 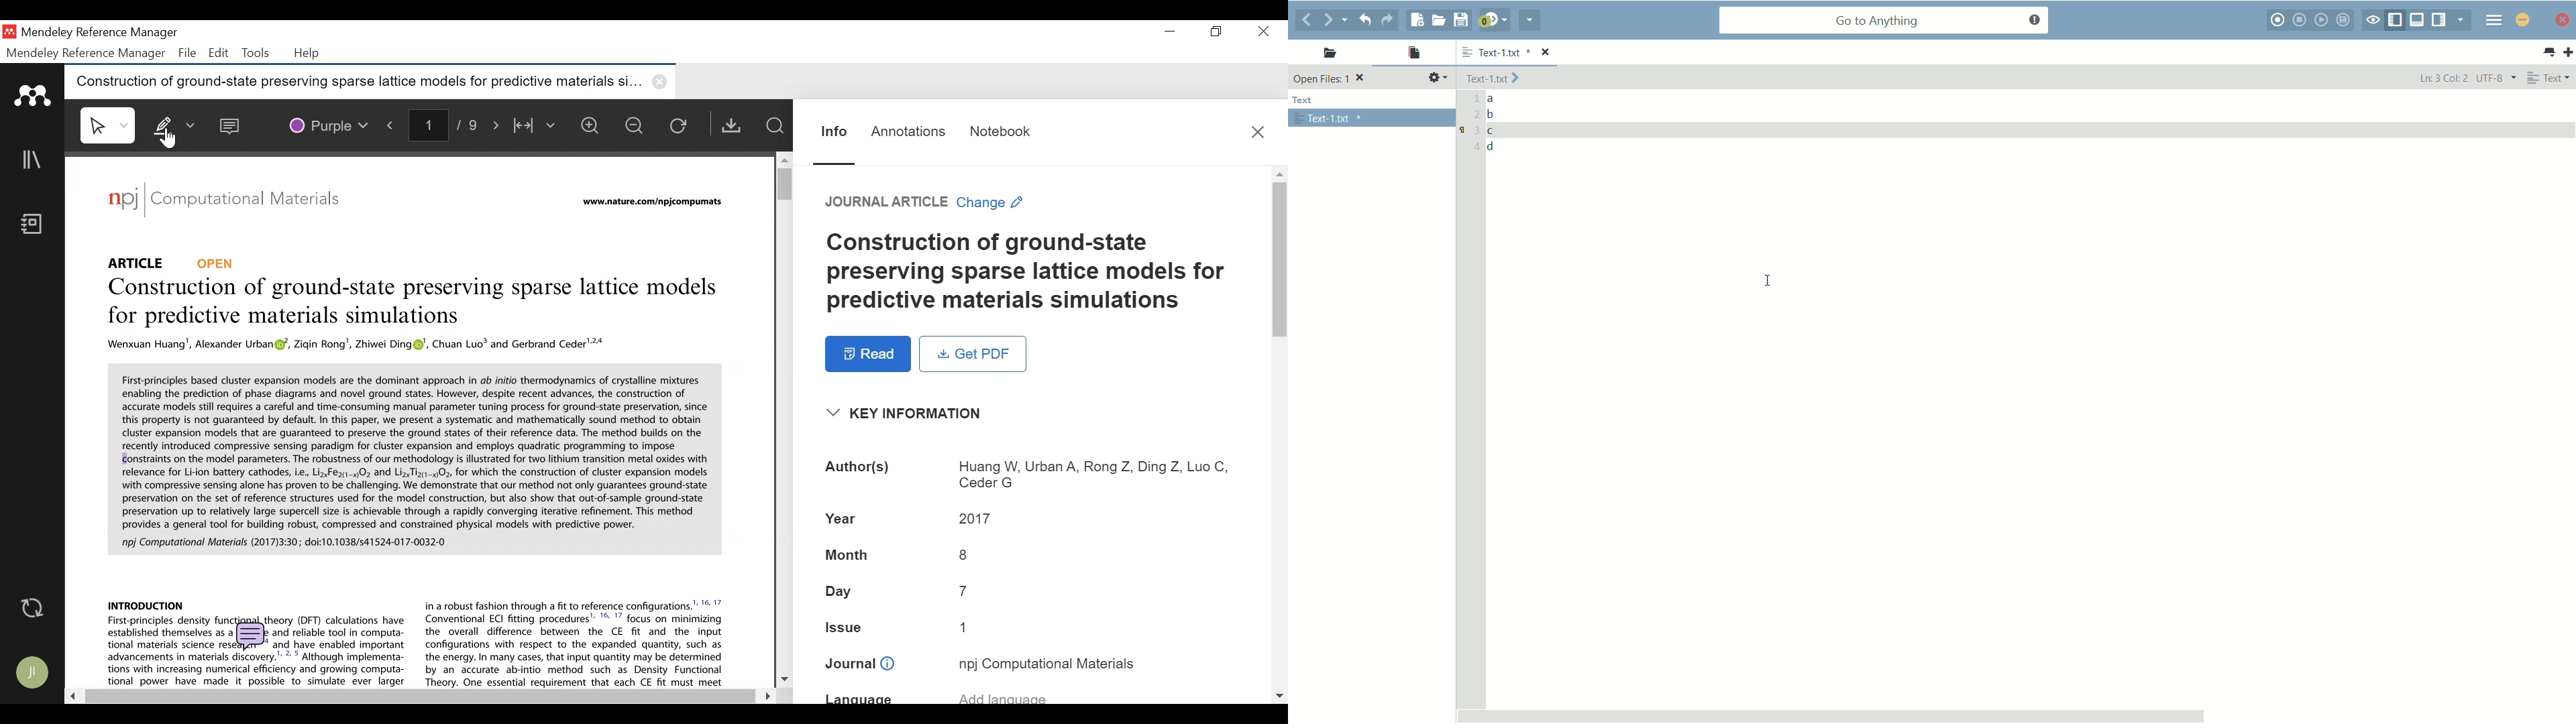 What do you see at coordinates (172, 262) in the screenshot?
I see `Reference Type` at bounding box center [172, 262].